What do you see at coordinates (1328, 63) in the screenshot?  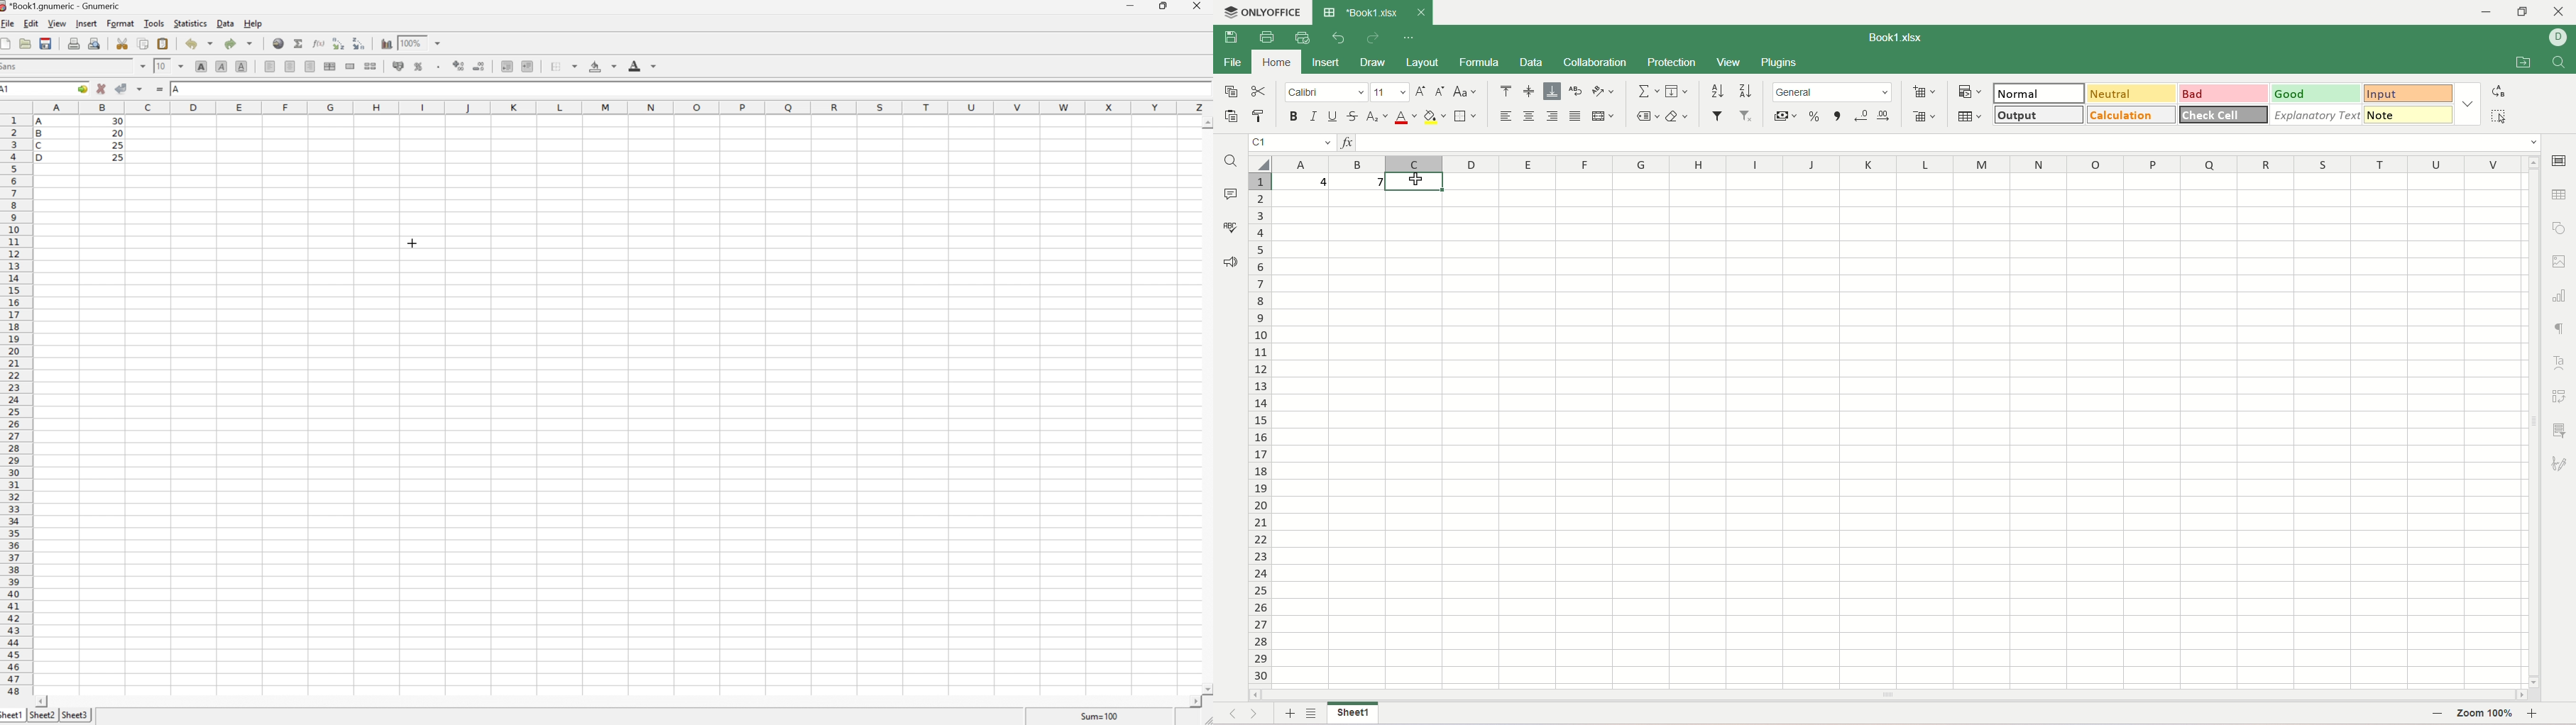 I see `insert` at bounding box center [1328, 63].